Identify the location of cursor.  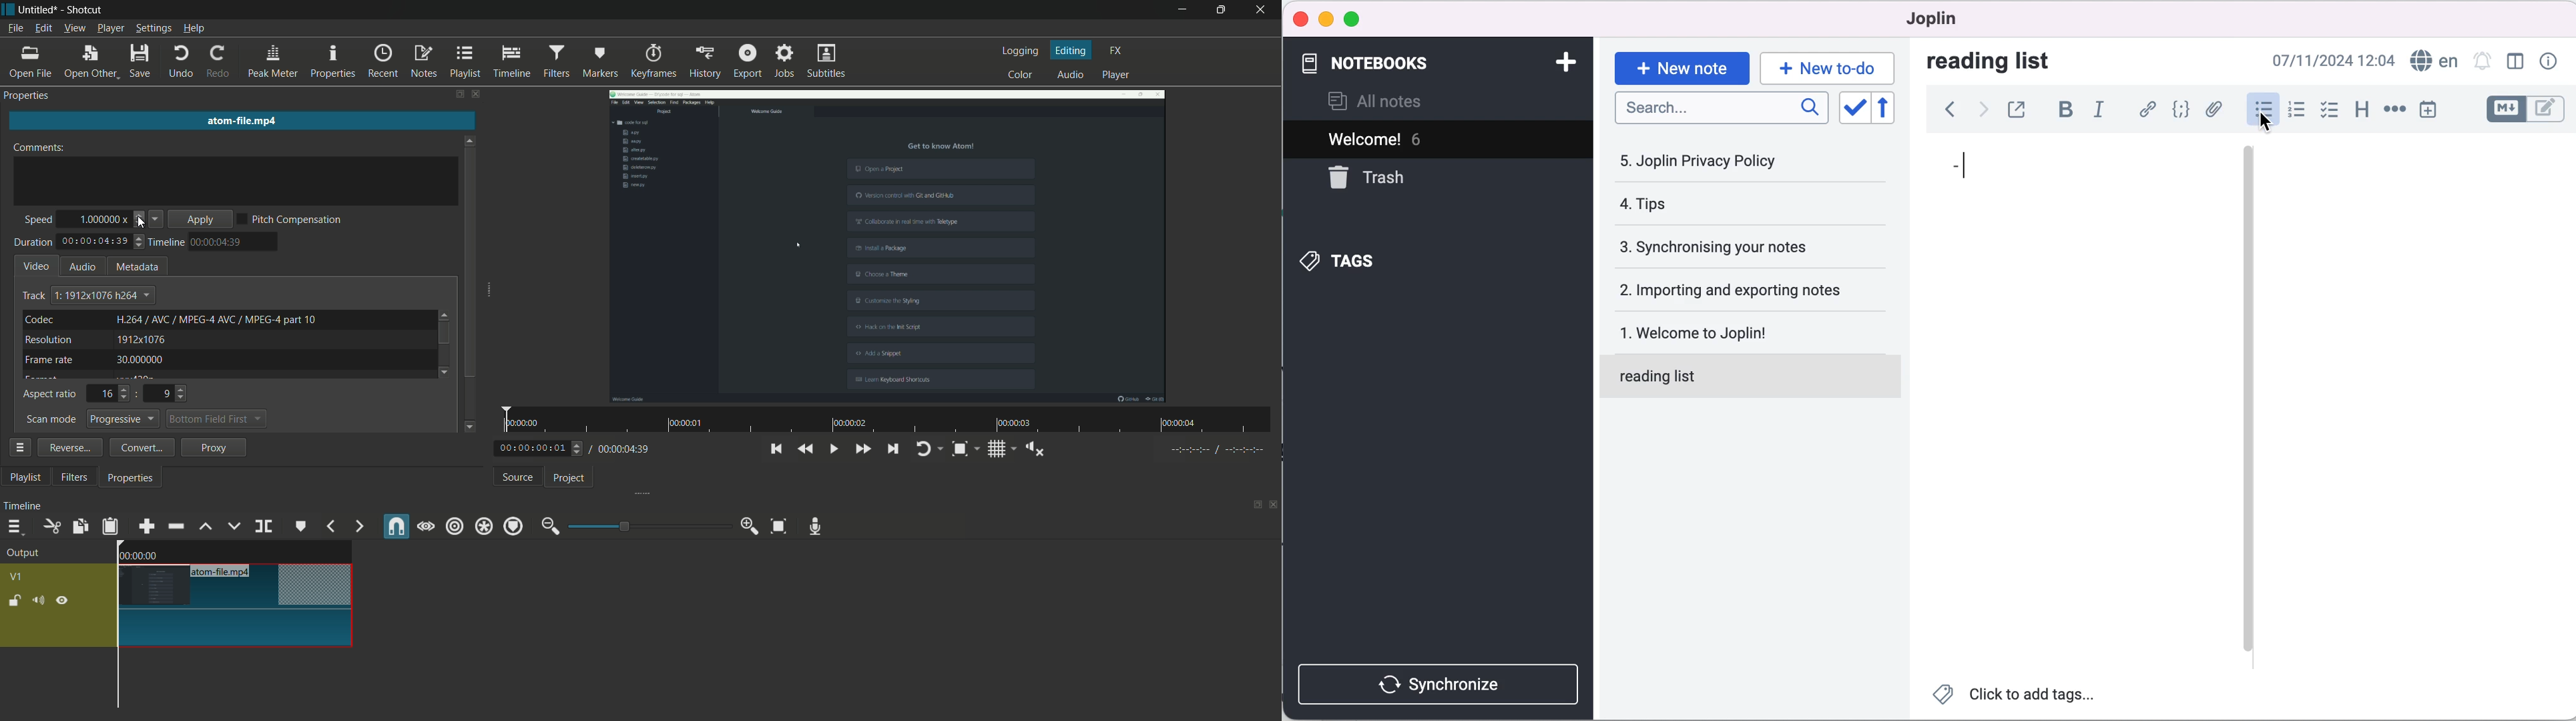
(2267, 120).